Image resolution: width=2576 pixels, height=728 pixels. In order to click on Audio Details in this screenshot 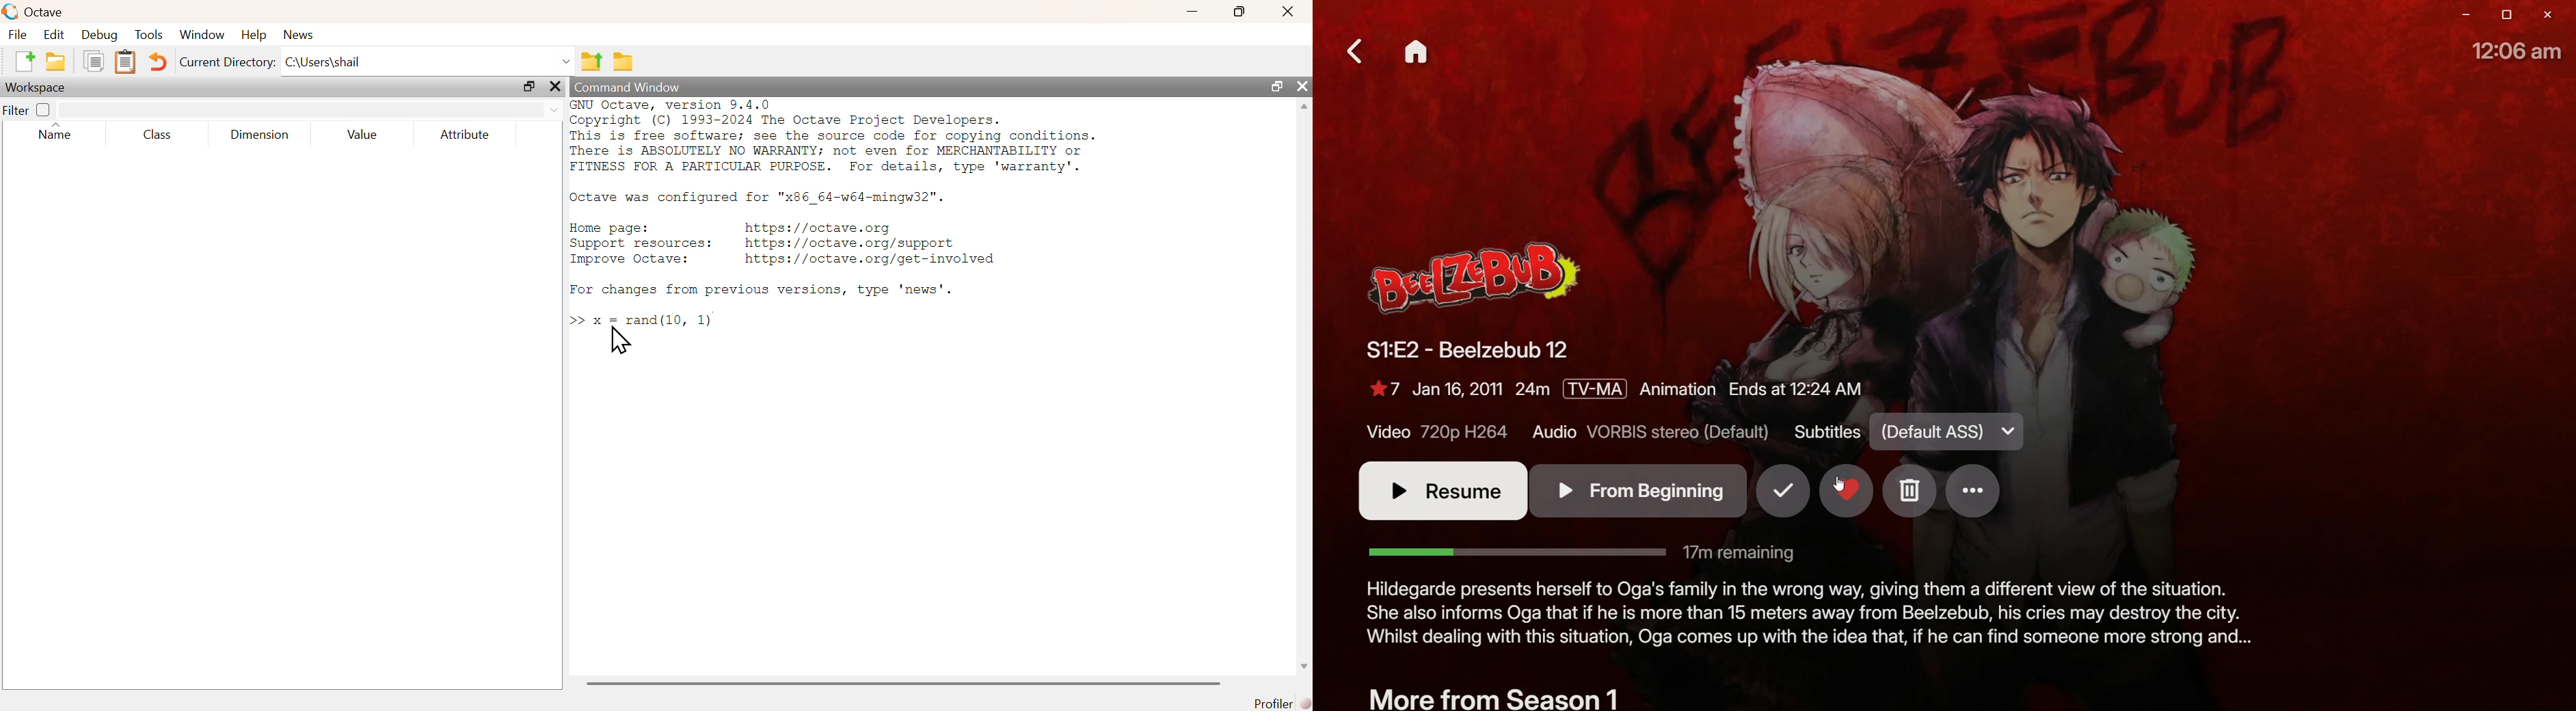, I will do `click(1651, 434)`.